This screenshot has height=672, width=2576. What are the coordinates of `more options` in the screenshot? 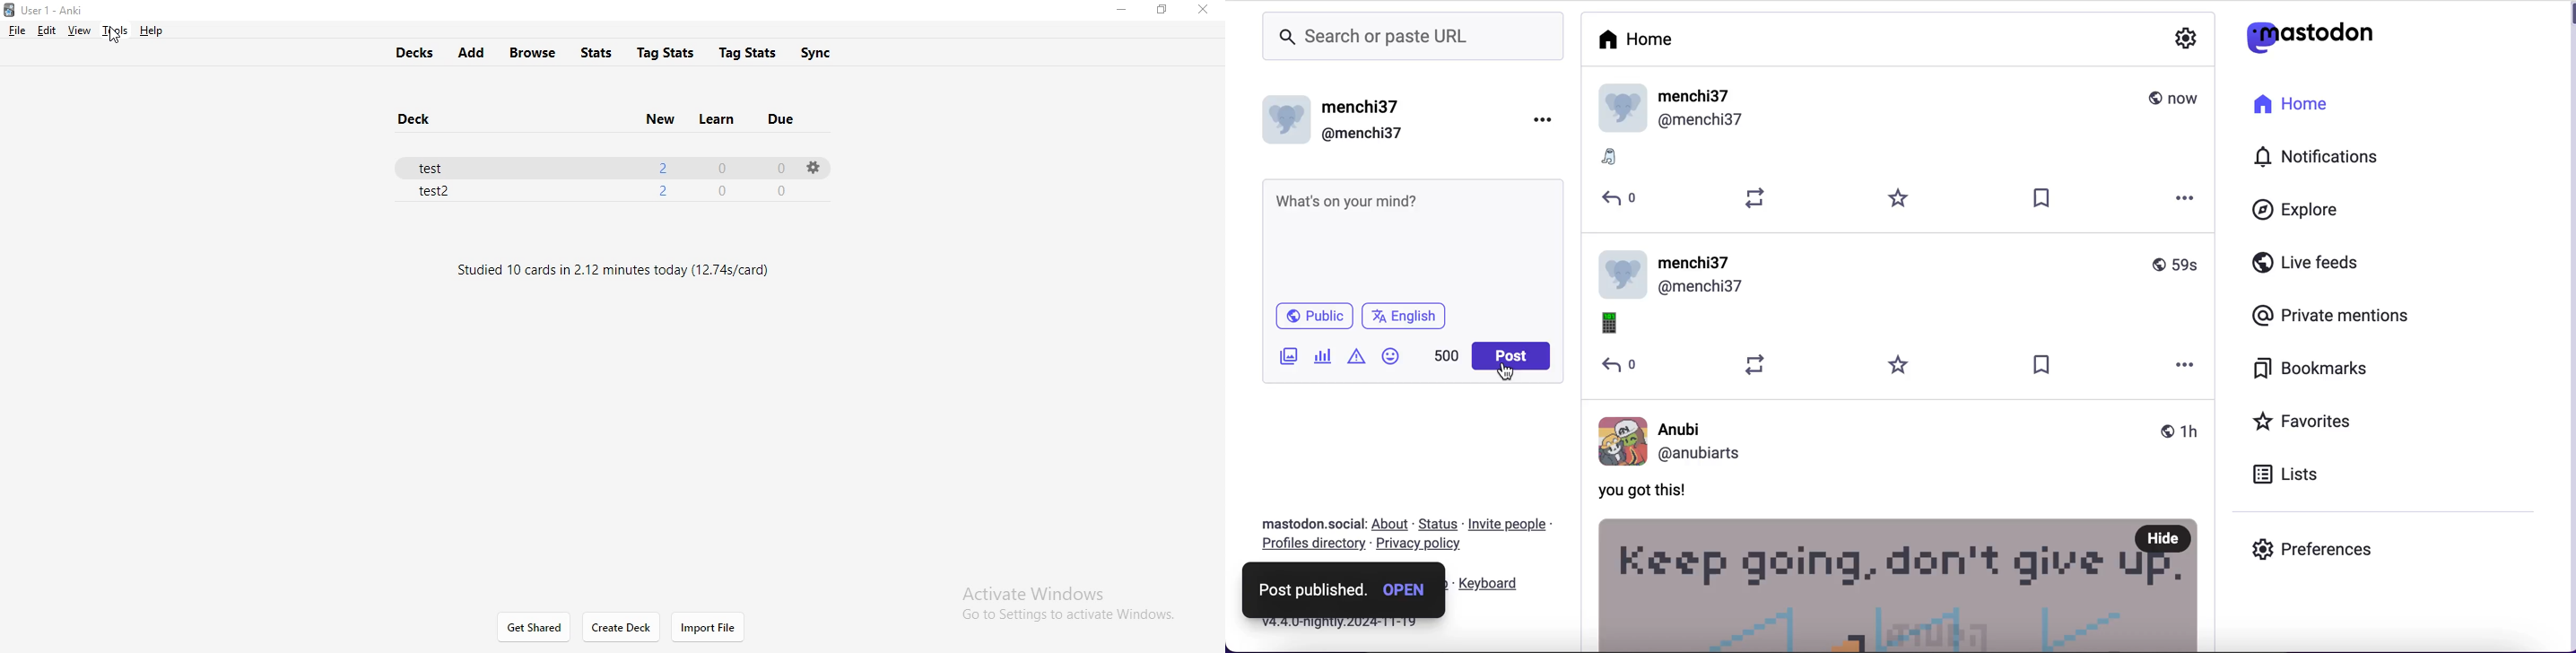 It's located at (2187, 199).